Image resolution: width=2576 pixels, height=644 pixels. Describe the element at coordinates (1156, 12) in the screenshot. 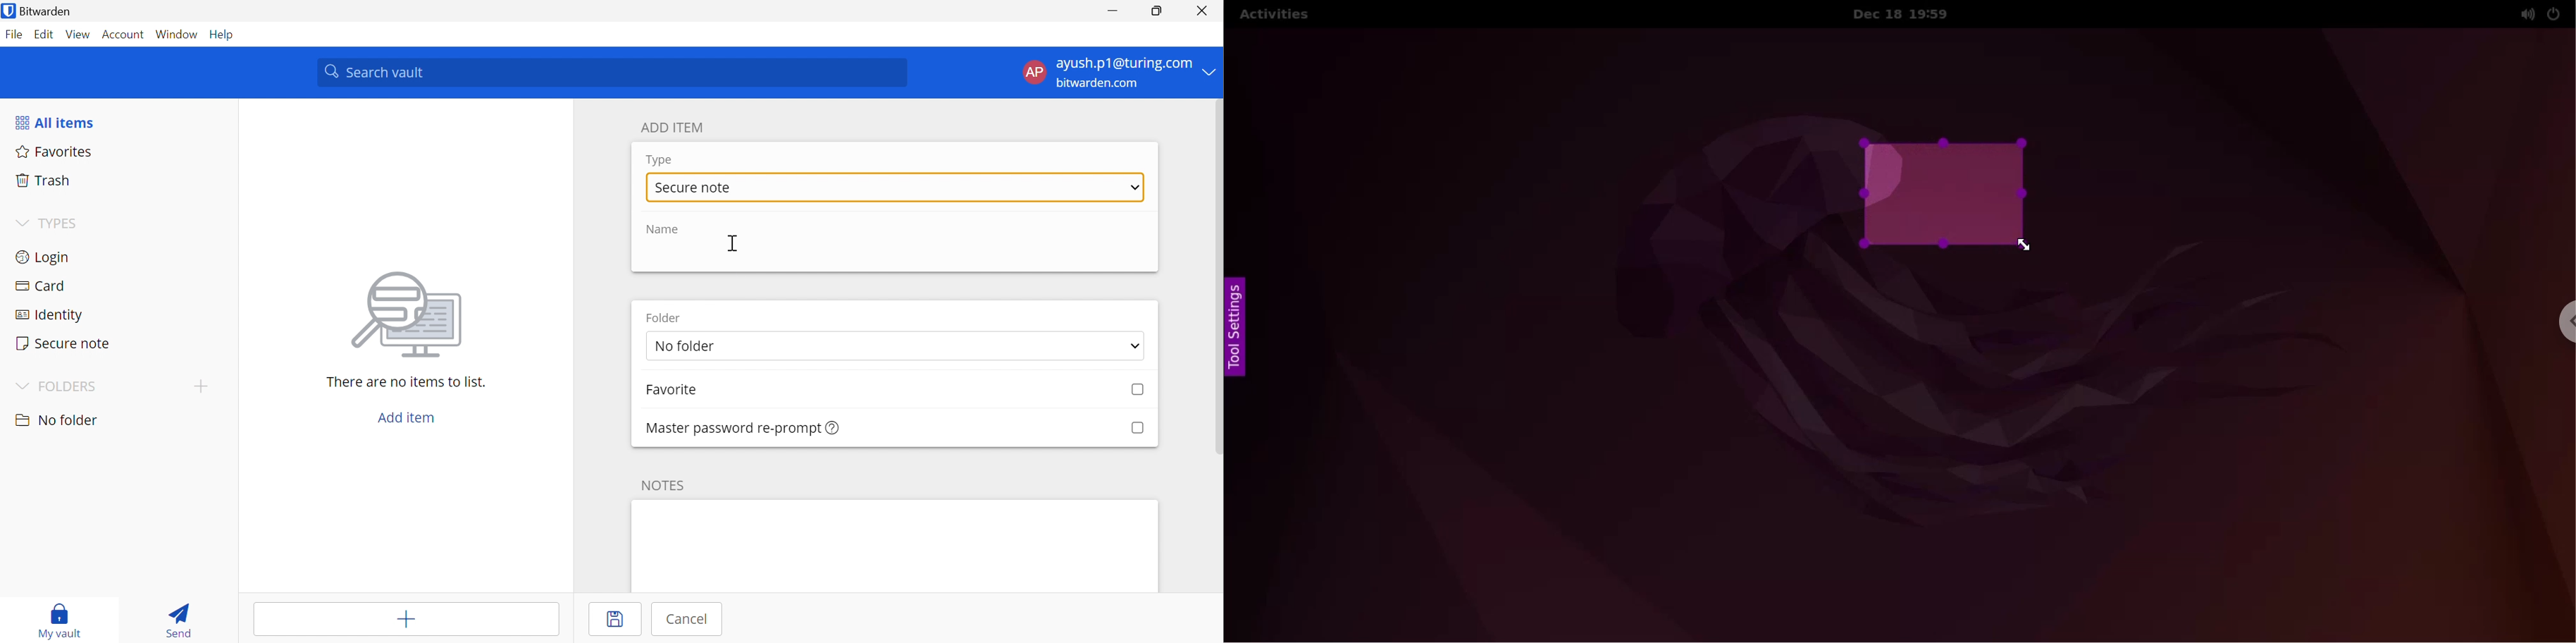

I see `Restore Down` at that location.